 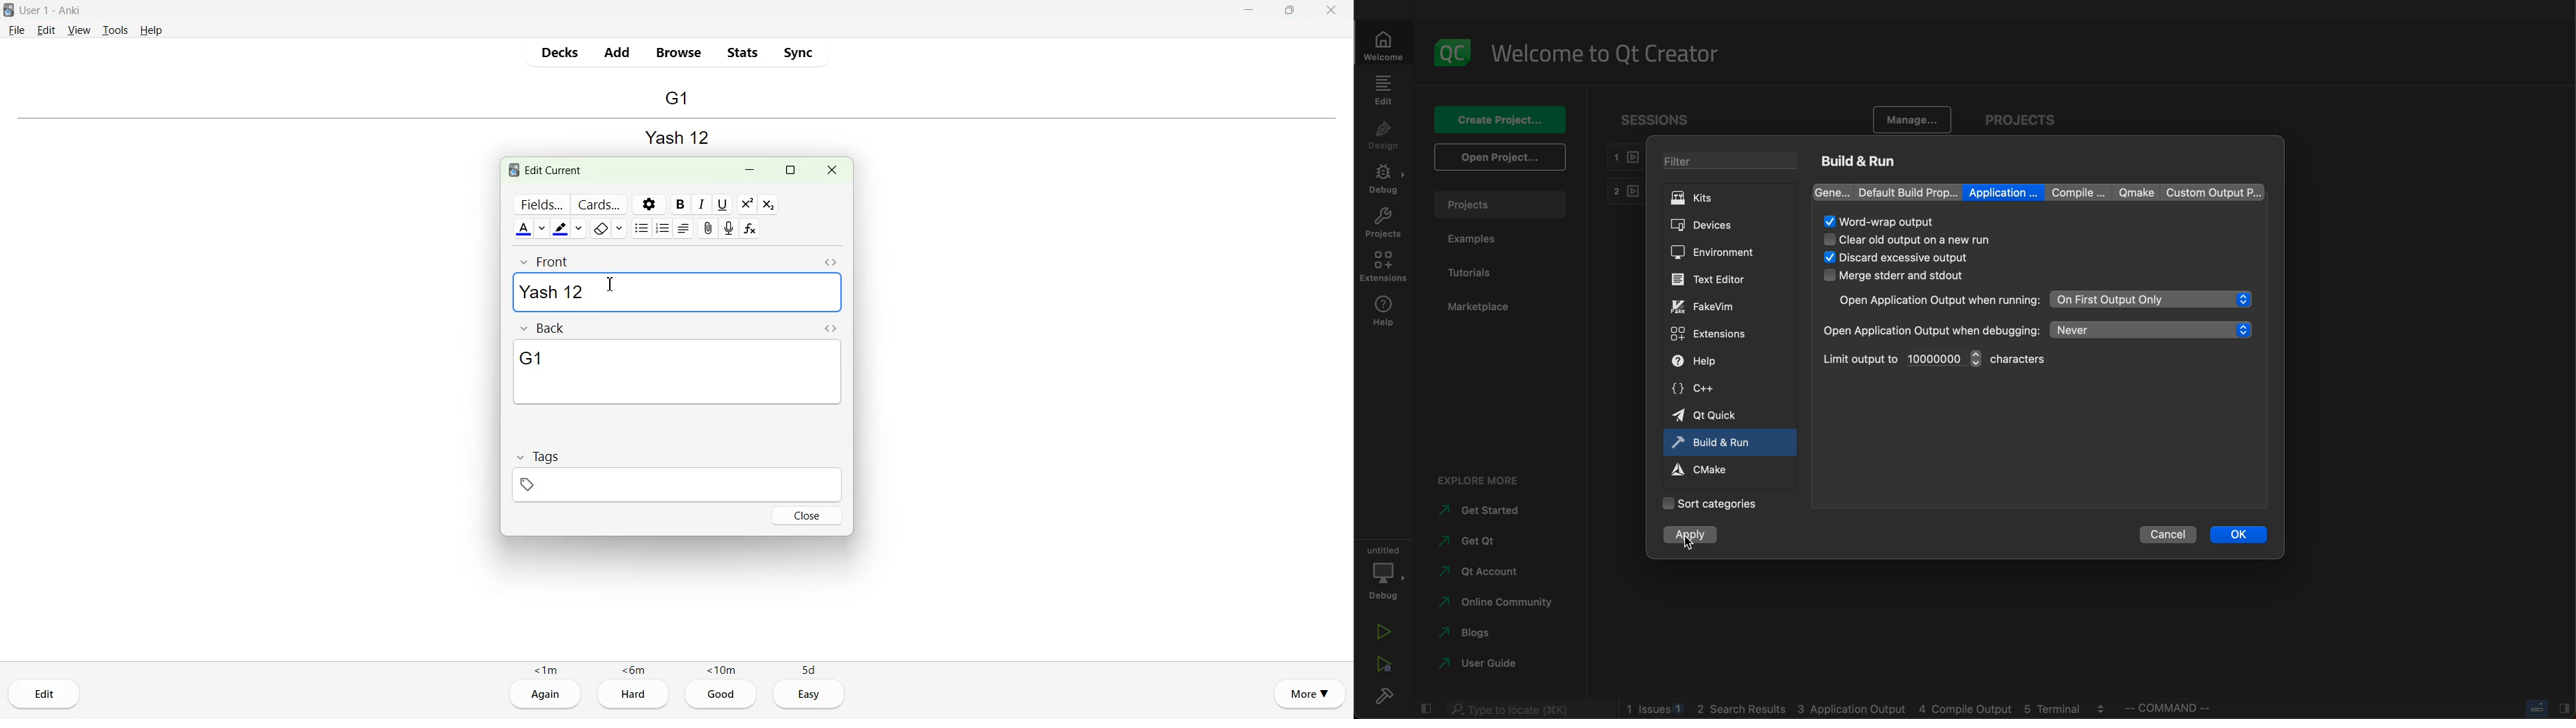 What do you see at coordinates (545, 328) in the screenshot?
I see `Back` at bounding box center [545, 328].